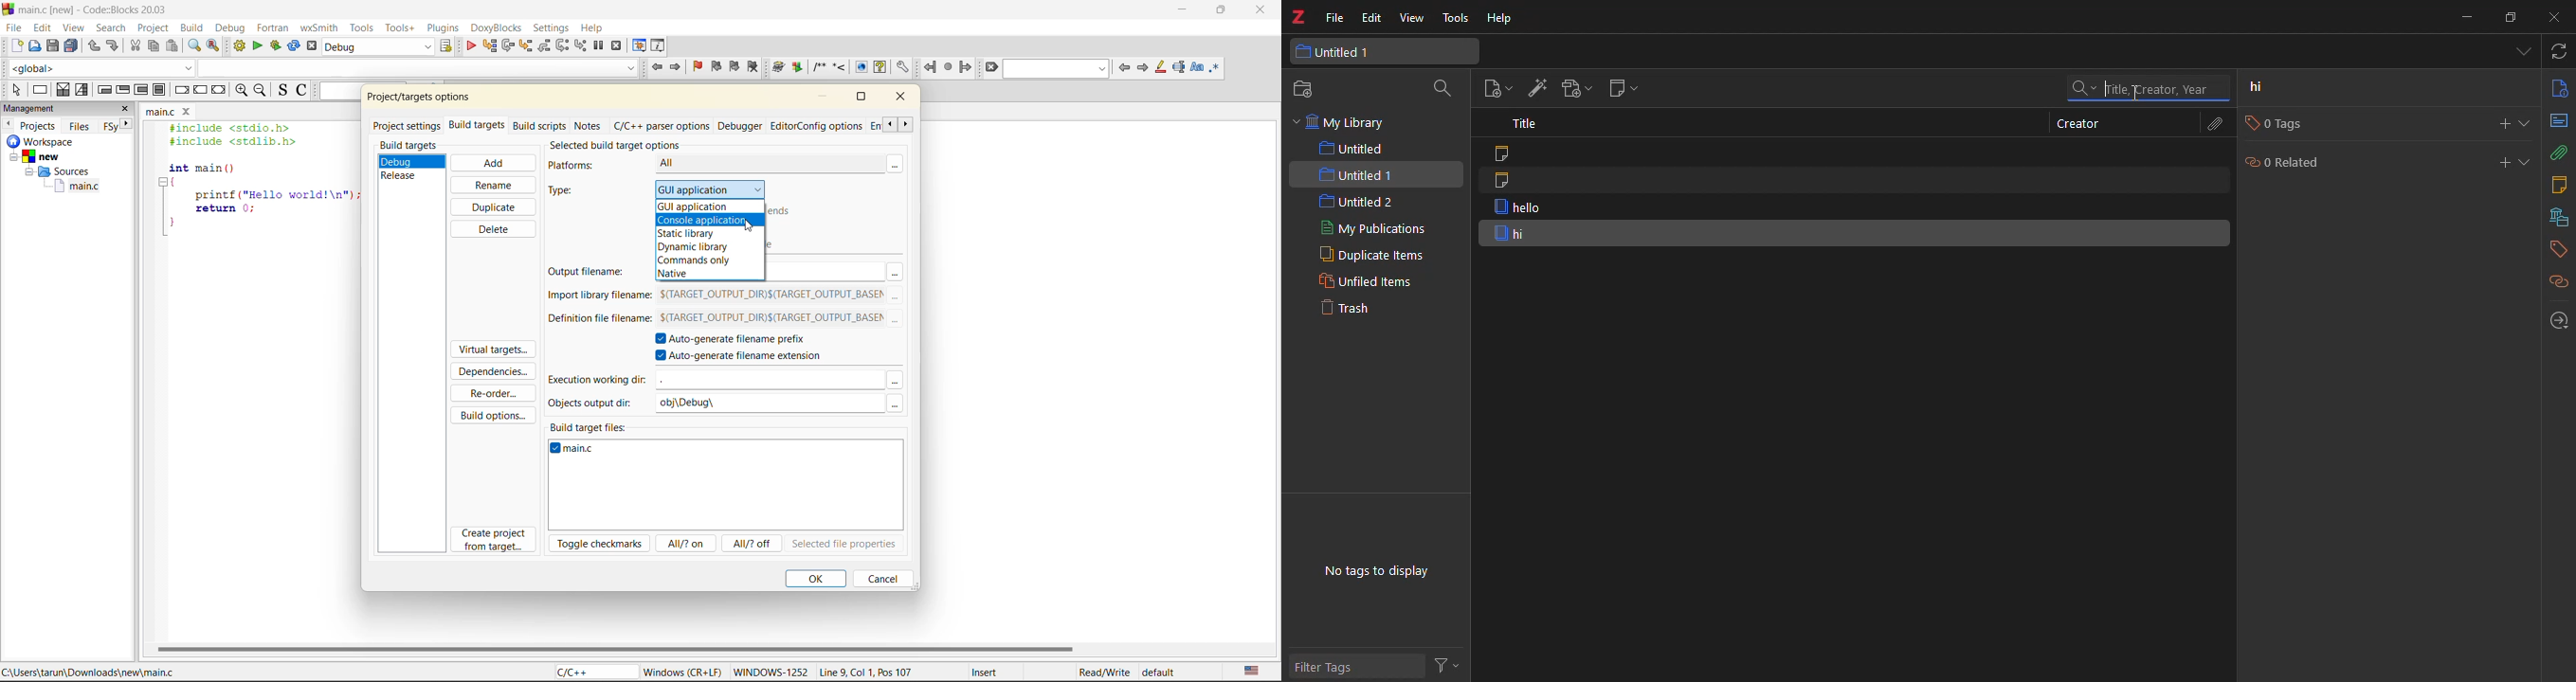 The height and width of the screenshot is (700, 2576). Describe the element at coordinates (2131, 97) in the screenshot. I see `cursor` at that location.